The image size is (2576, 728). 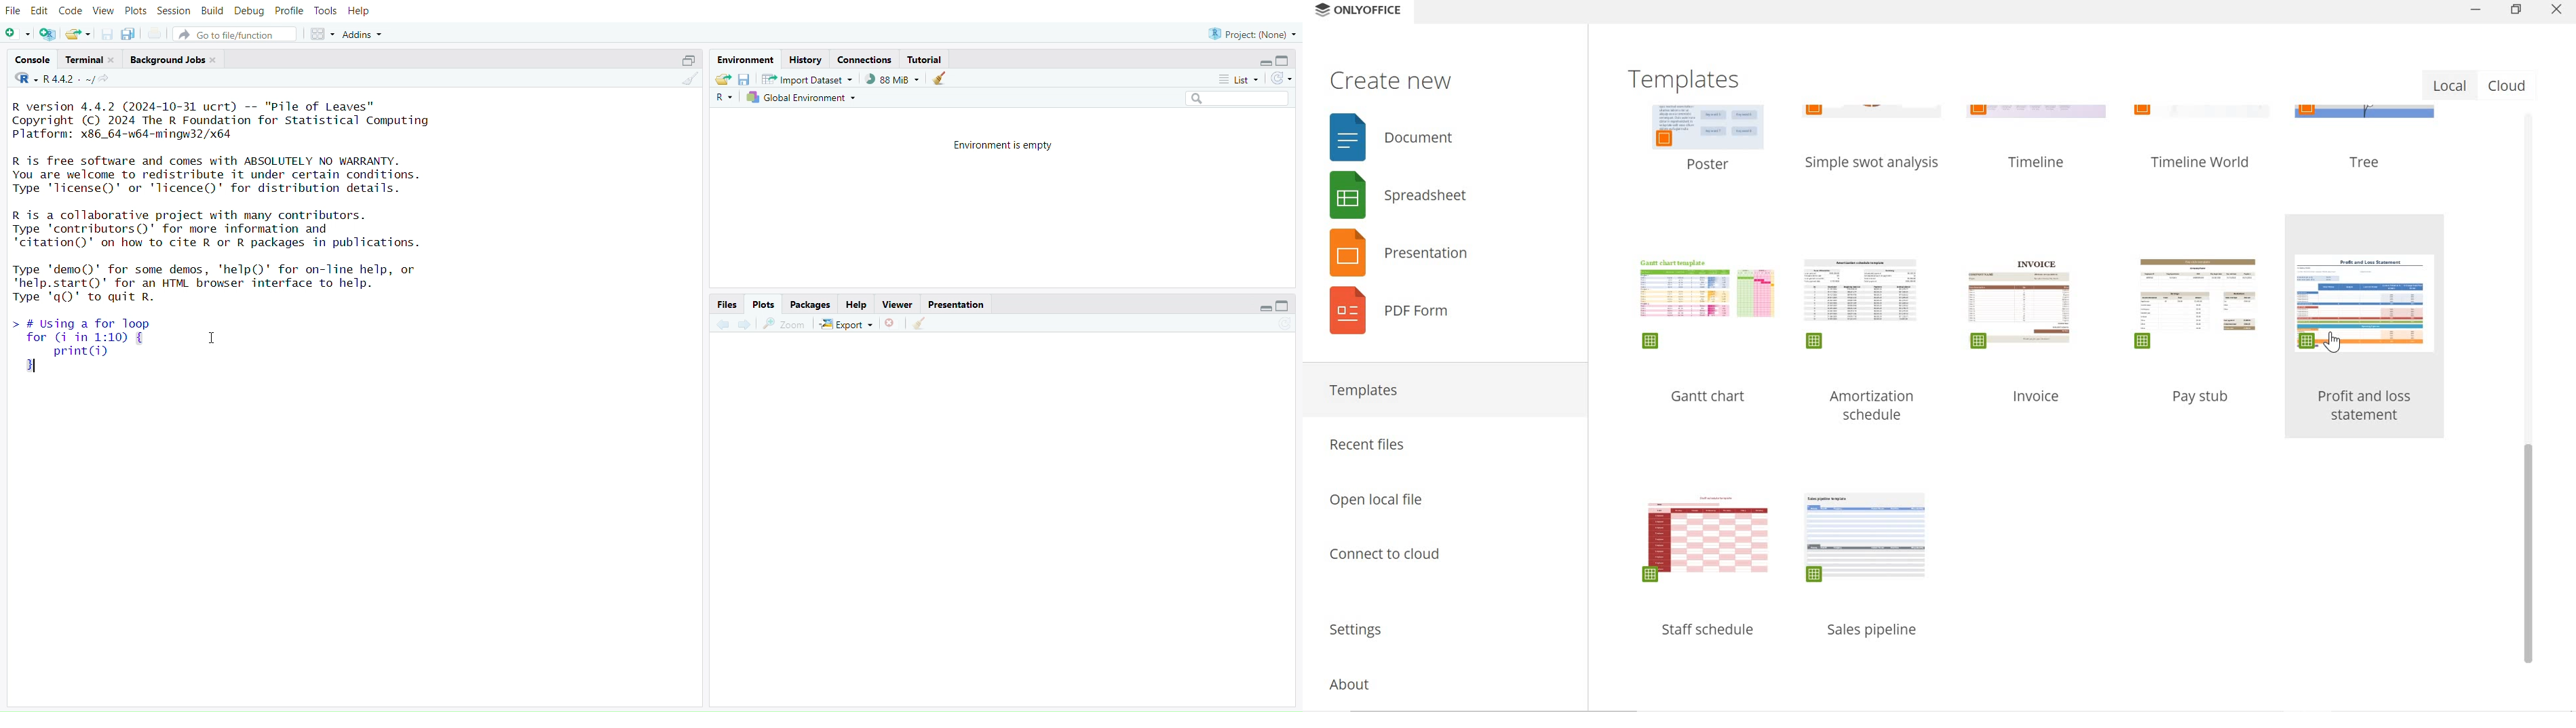 I want to click on viewer, so click(x=899, y=304).